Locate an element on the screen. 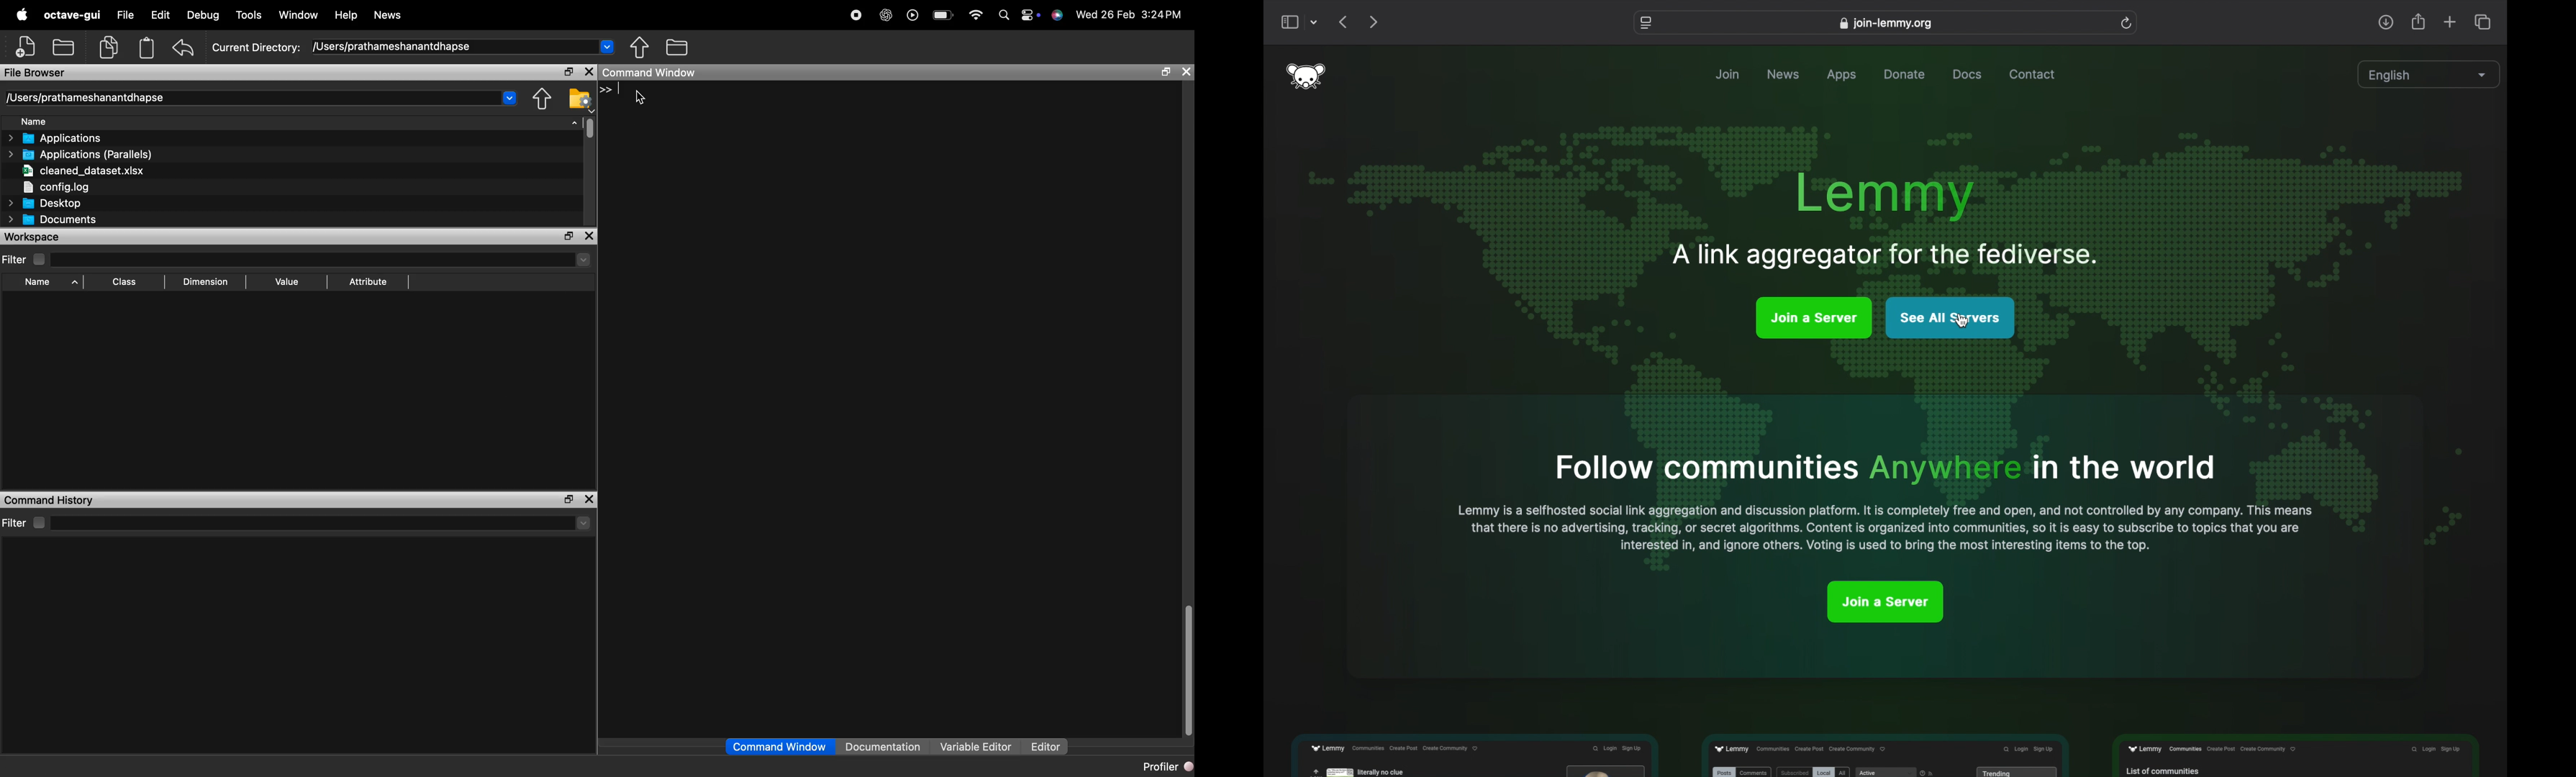 The image size is (2576, 784). Command History is located at coordinates (49, 500).